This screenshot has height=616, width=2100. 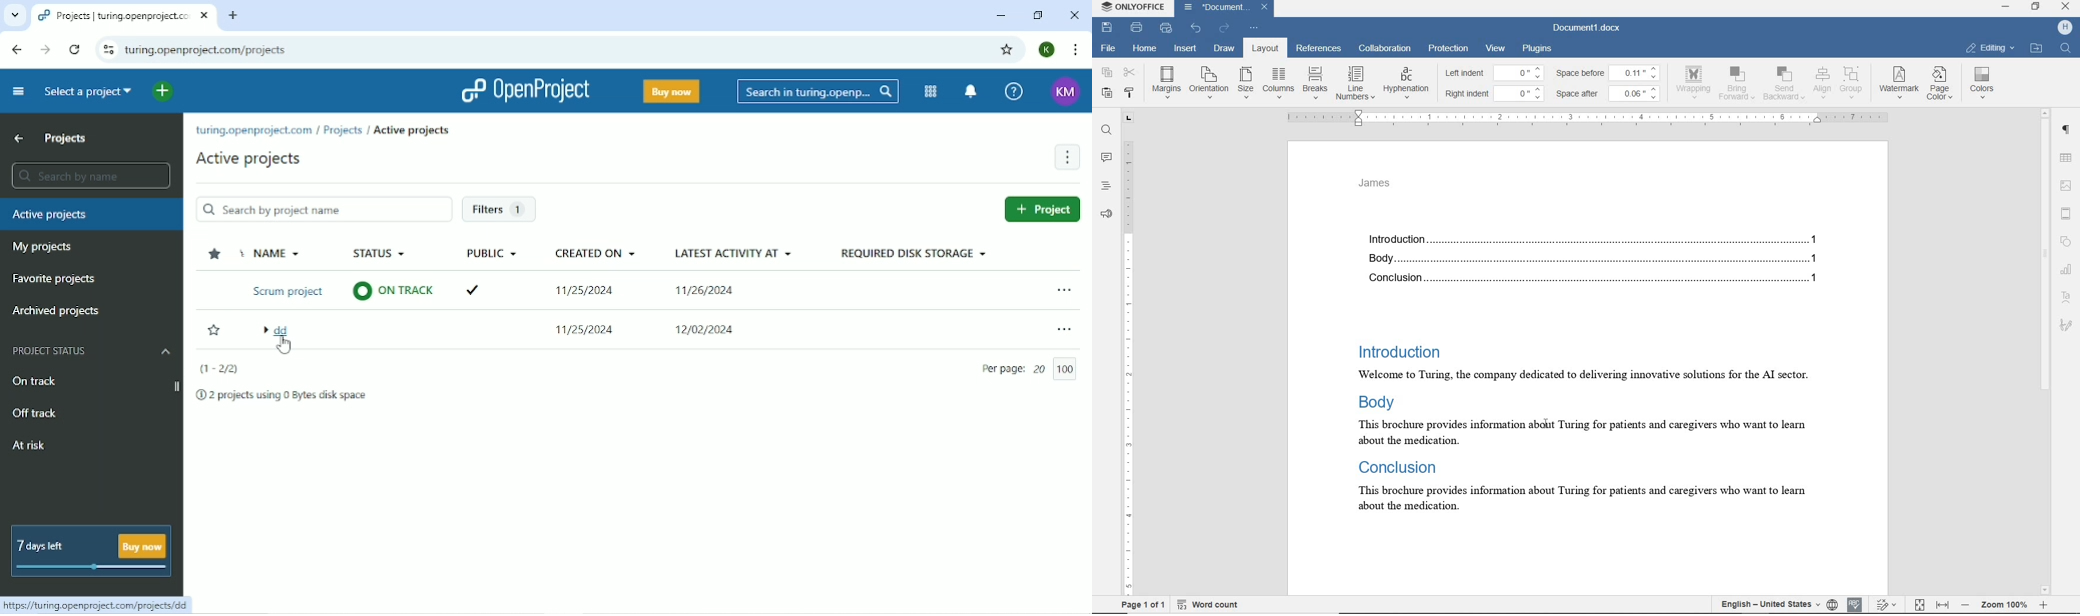 I want to click on header text, so click(x=1380, y=186).